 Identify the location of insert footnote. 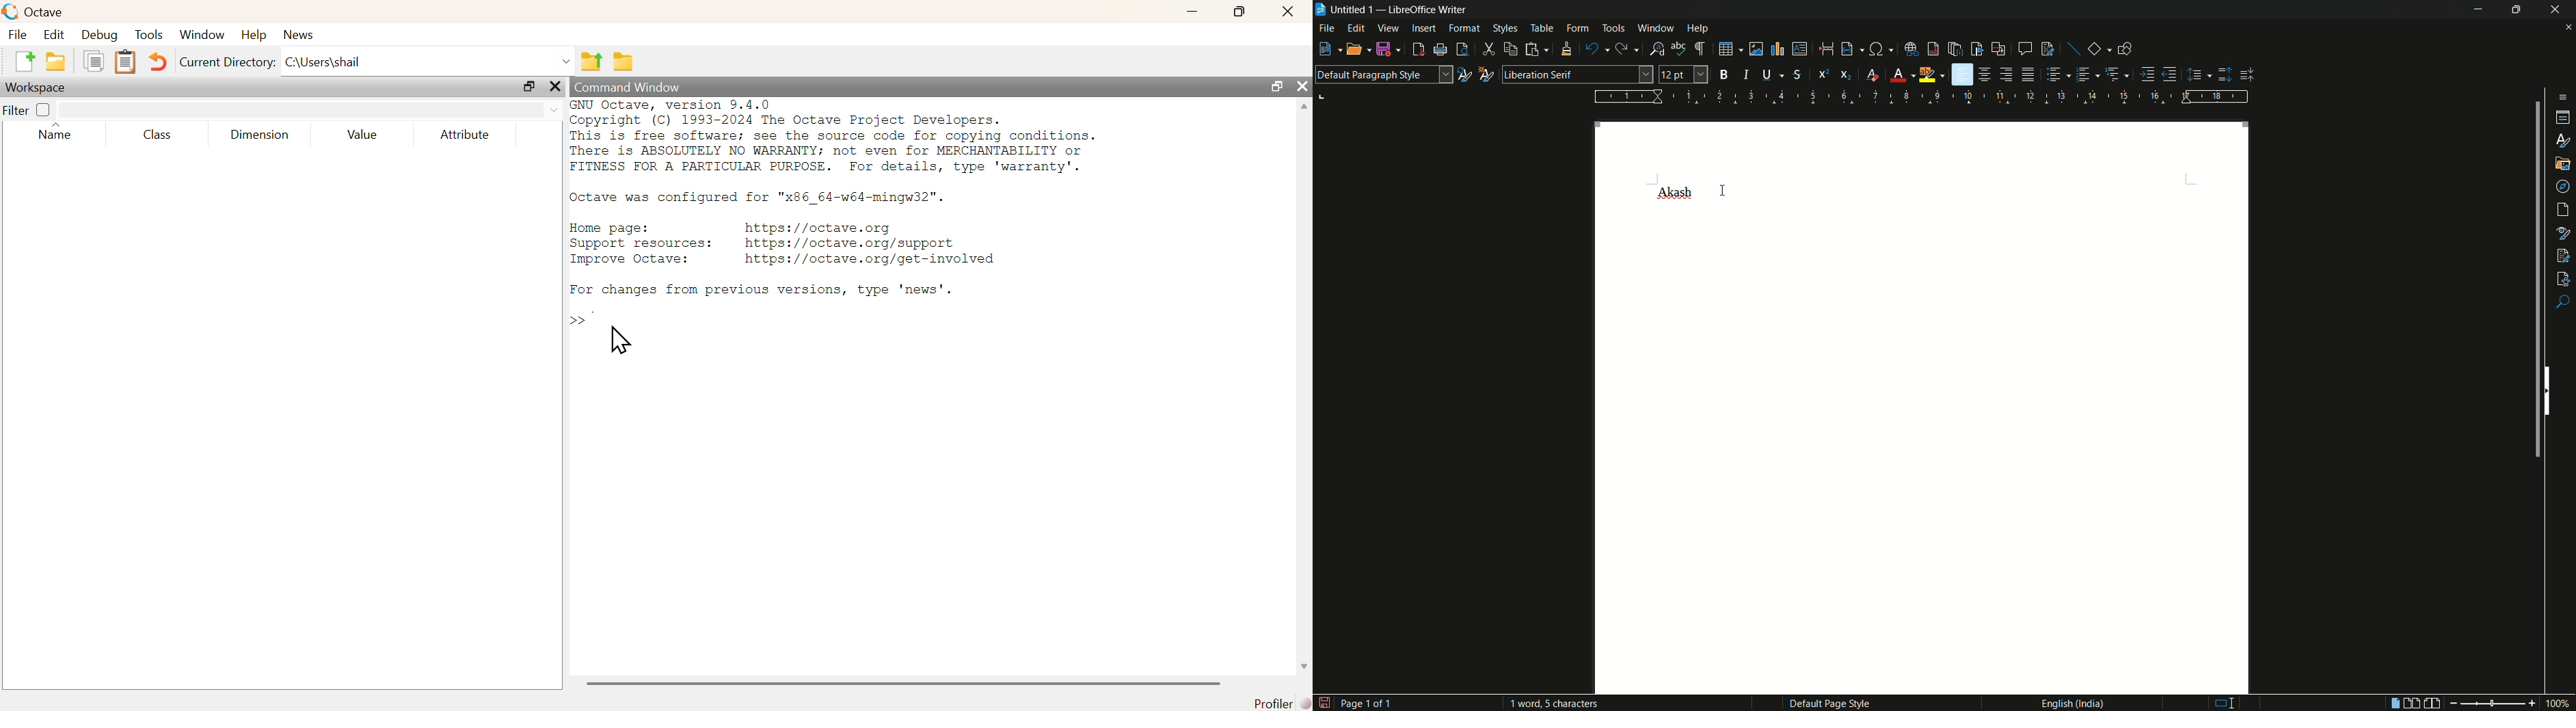
(1934, 49).